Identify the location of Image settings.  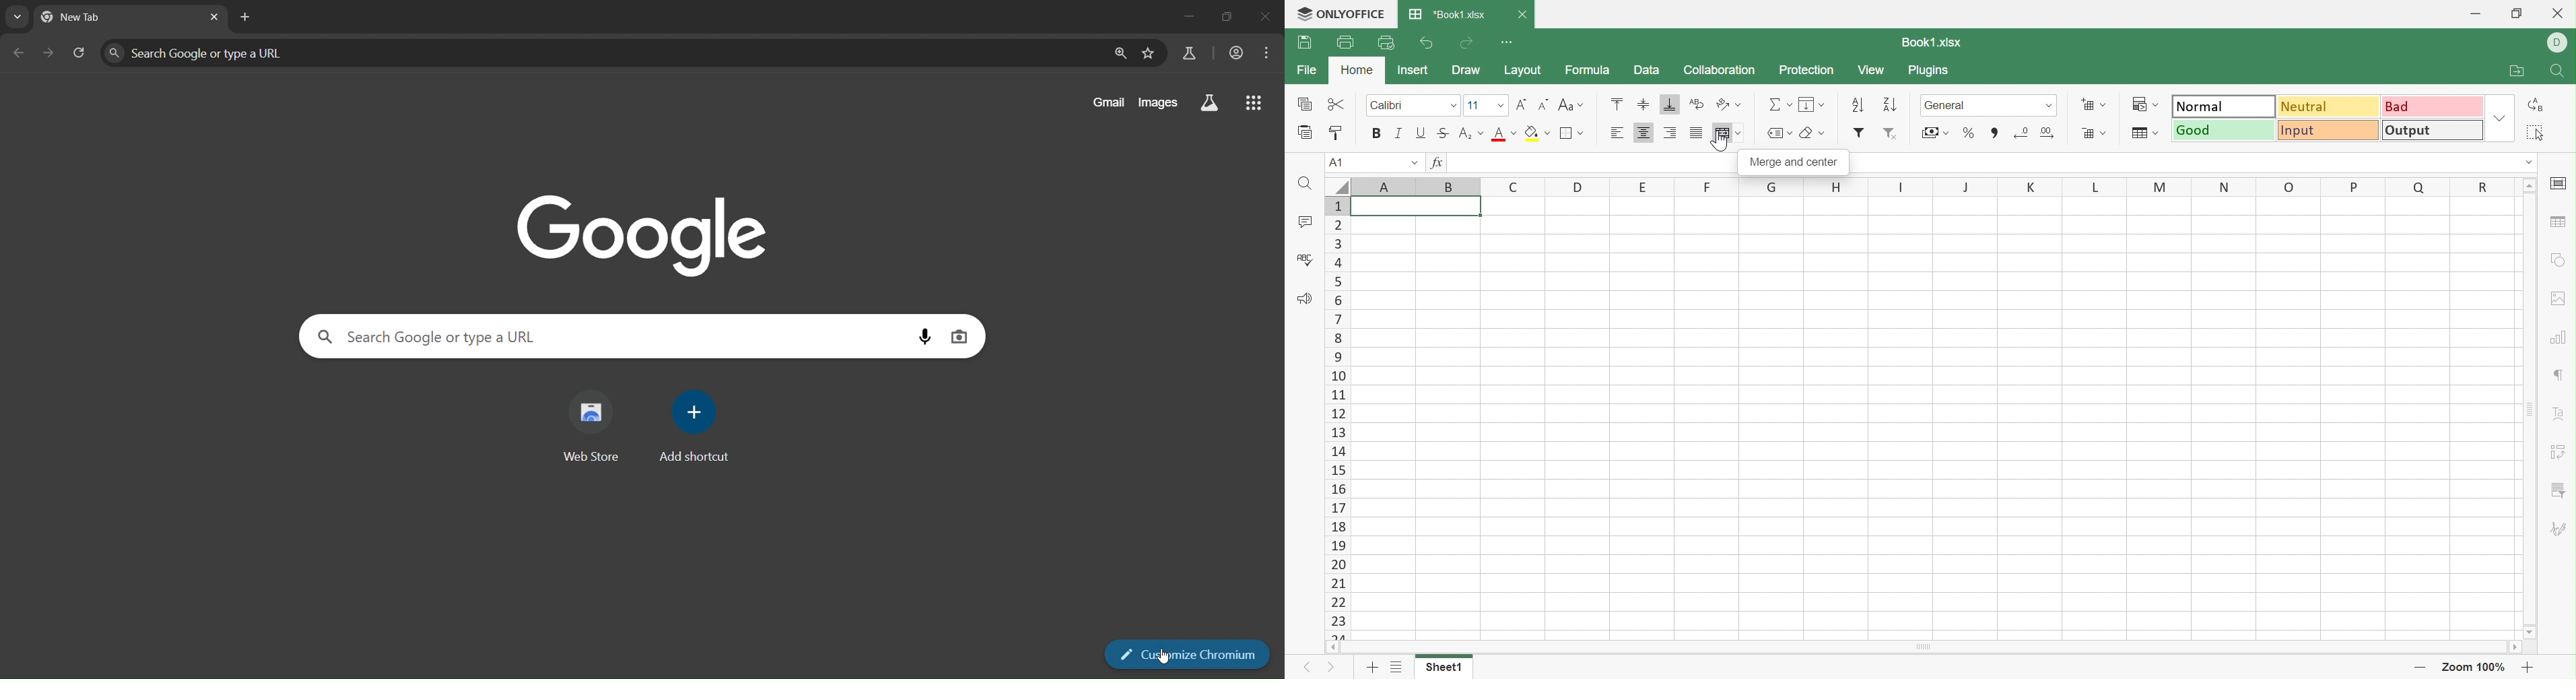
(2558, 299).